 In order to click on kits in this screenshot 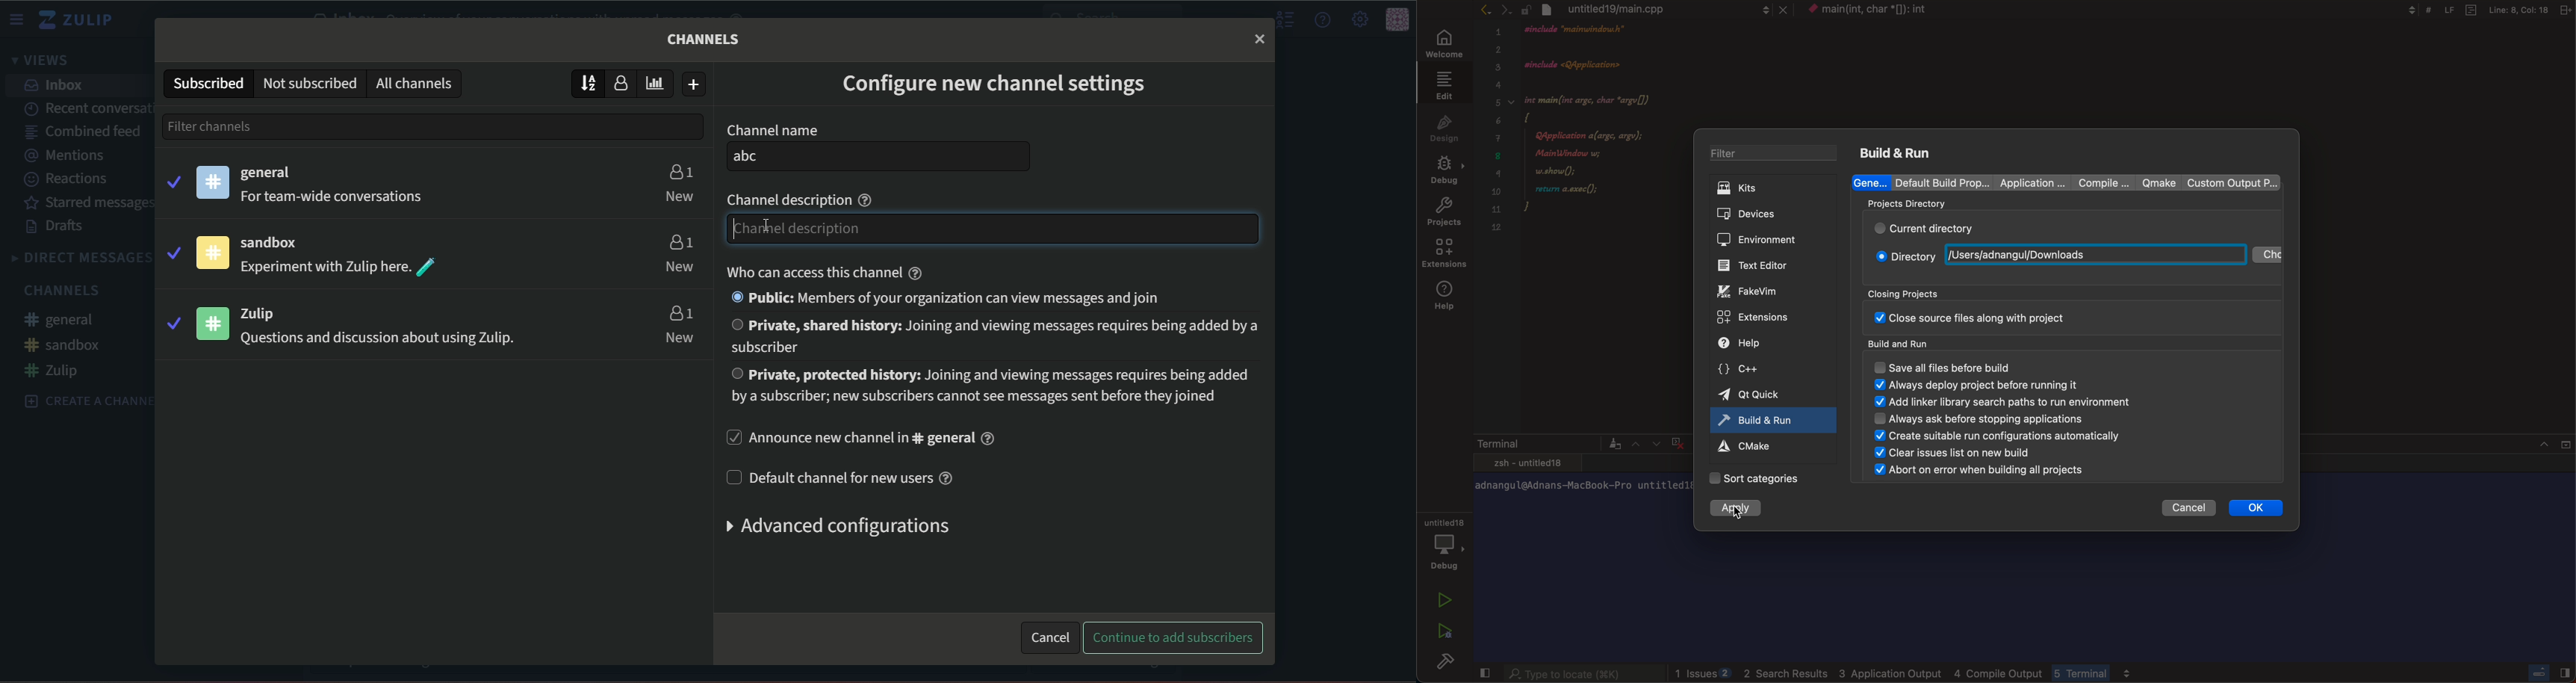, I will do `click(1773, 187)`.